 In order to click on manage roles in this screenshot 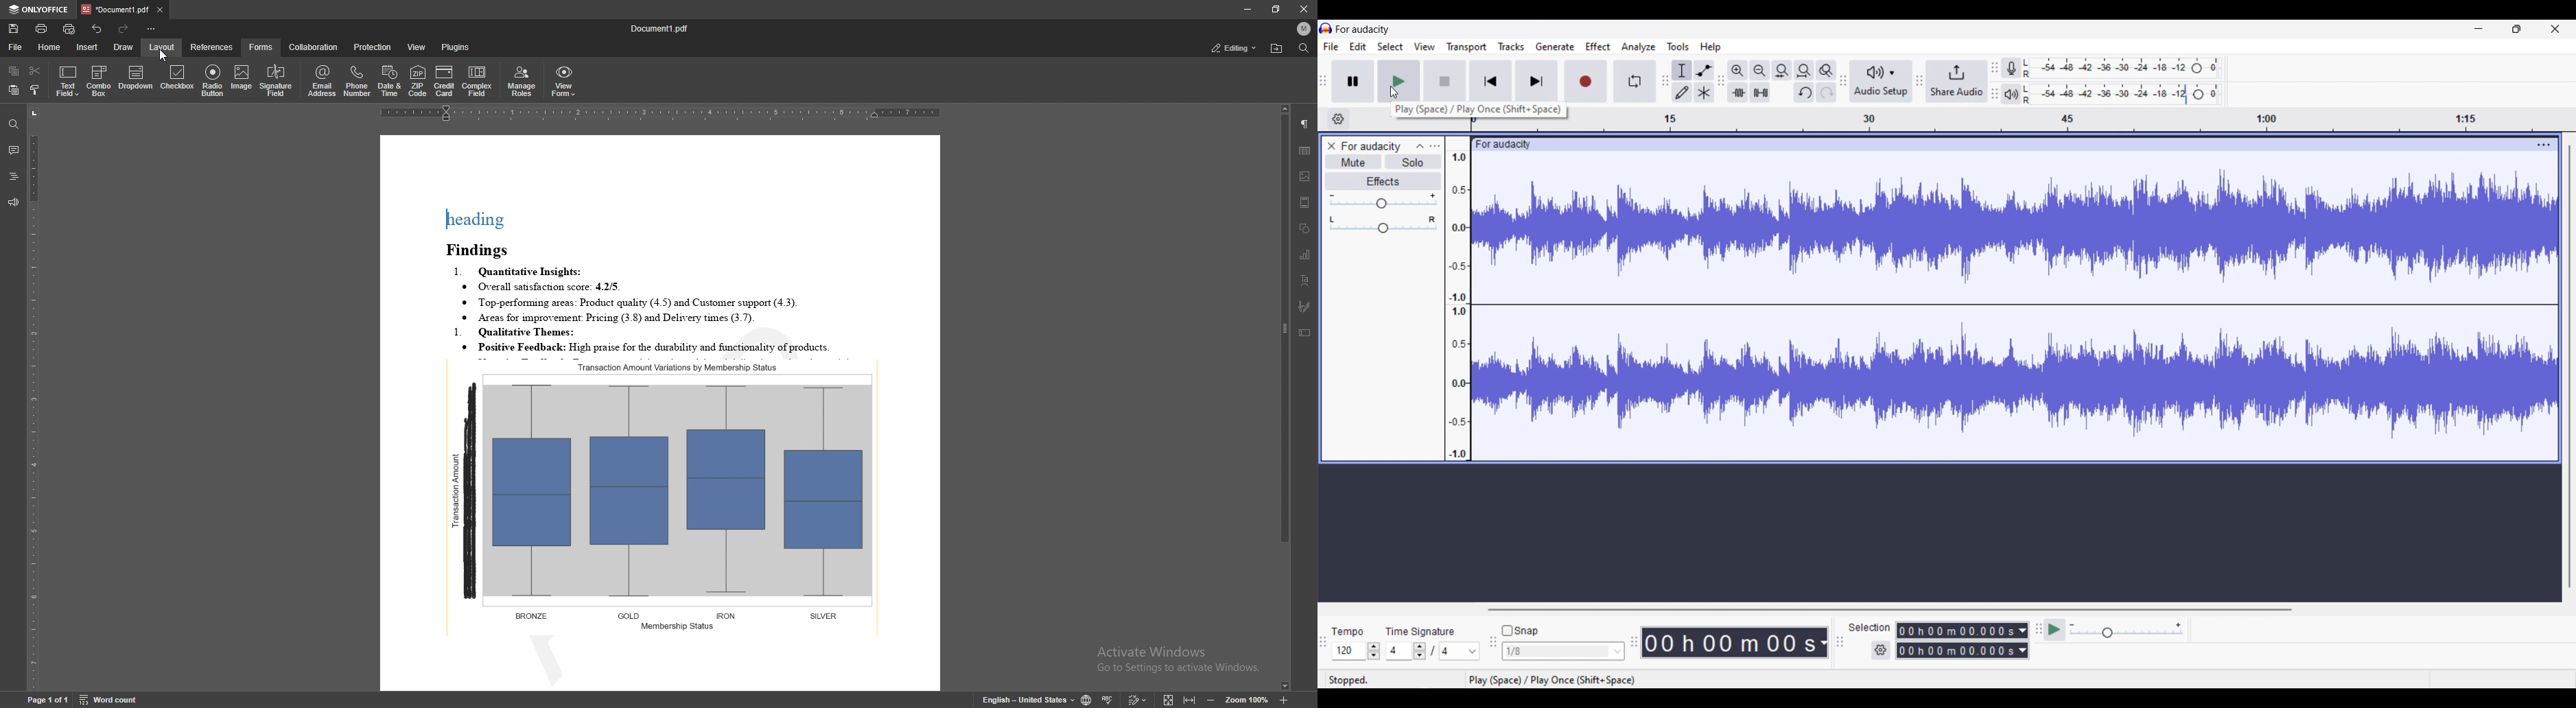, I will do `click(522, 82)`.